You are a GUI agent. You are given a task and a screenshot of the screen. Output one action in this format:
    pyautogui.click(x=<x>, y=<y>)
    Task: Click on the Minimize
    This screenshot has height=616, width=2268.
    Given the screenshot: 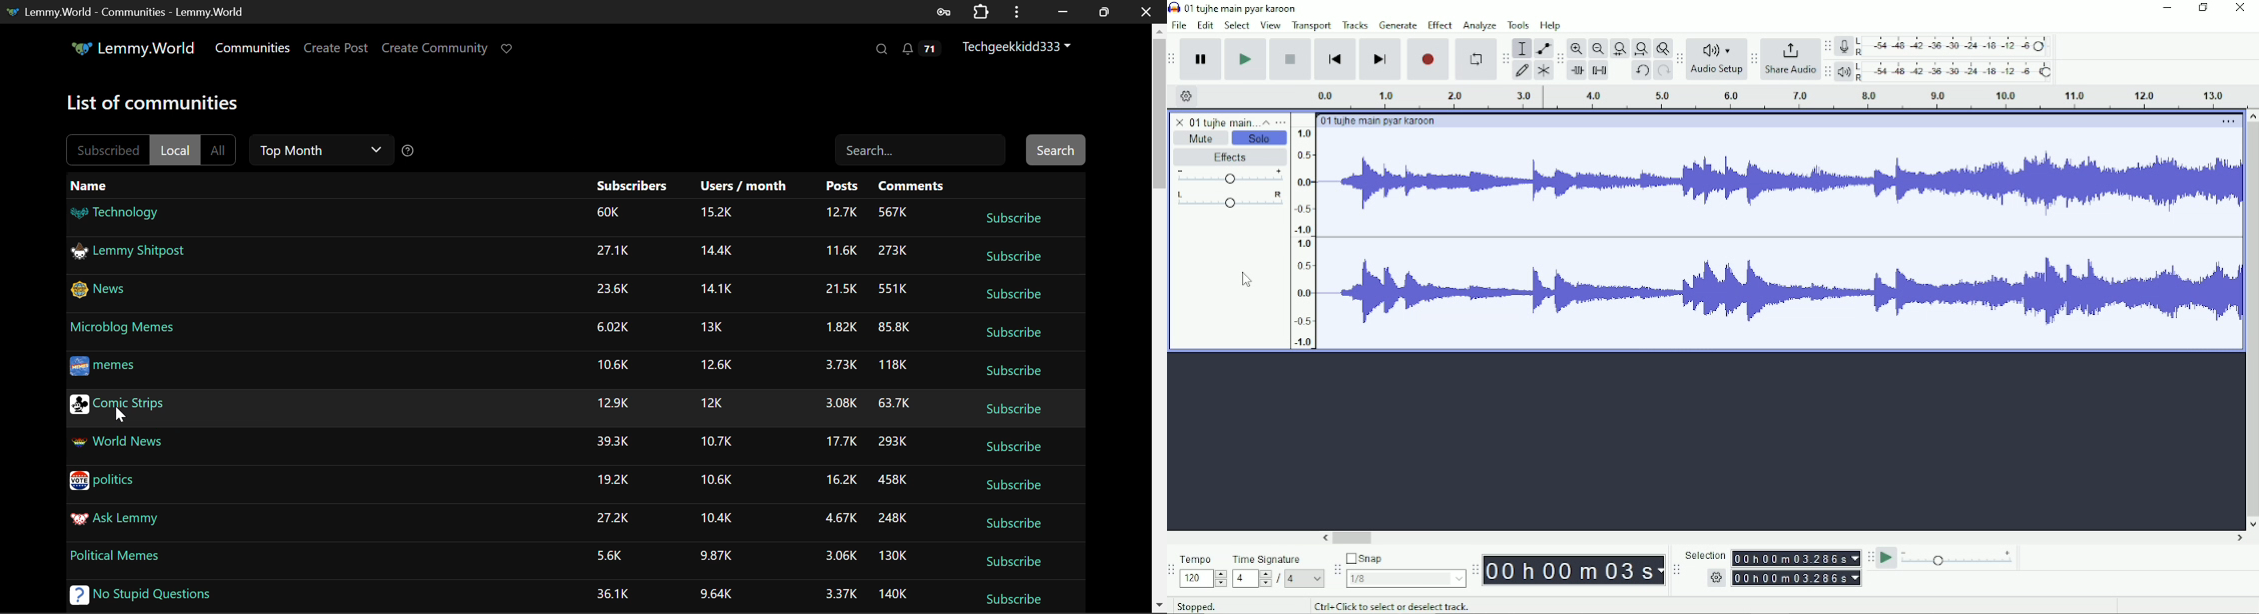 What is the action you would take?
    pyautogui.click(x=2168, y=8)
    